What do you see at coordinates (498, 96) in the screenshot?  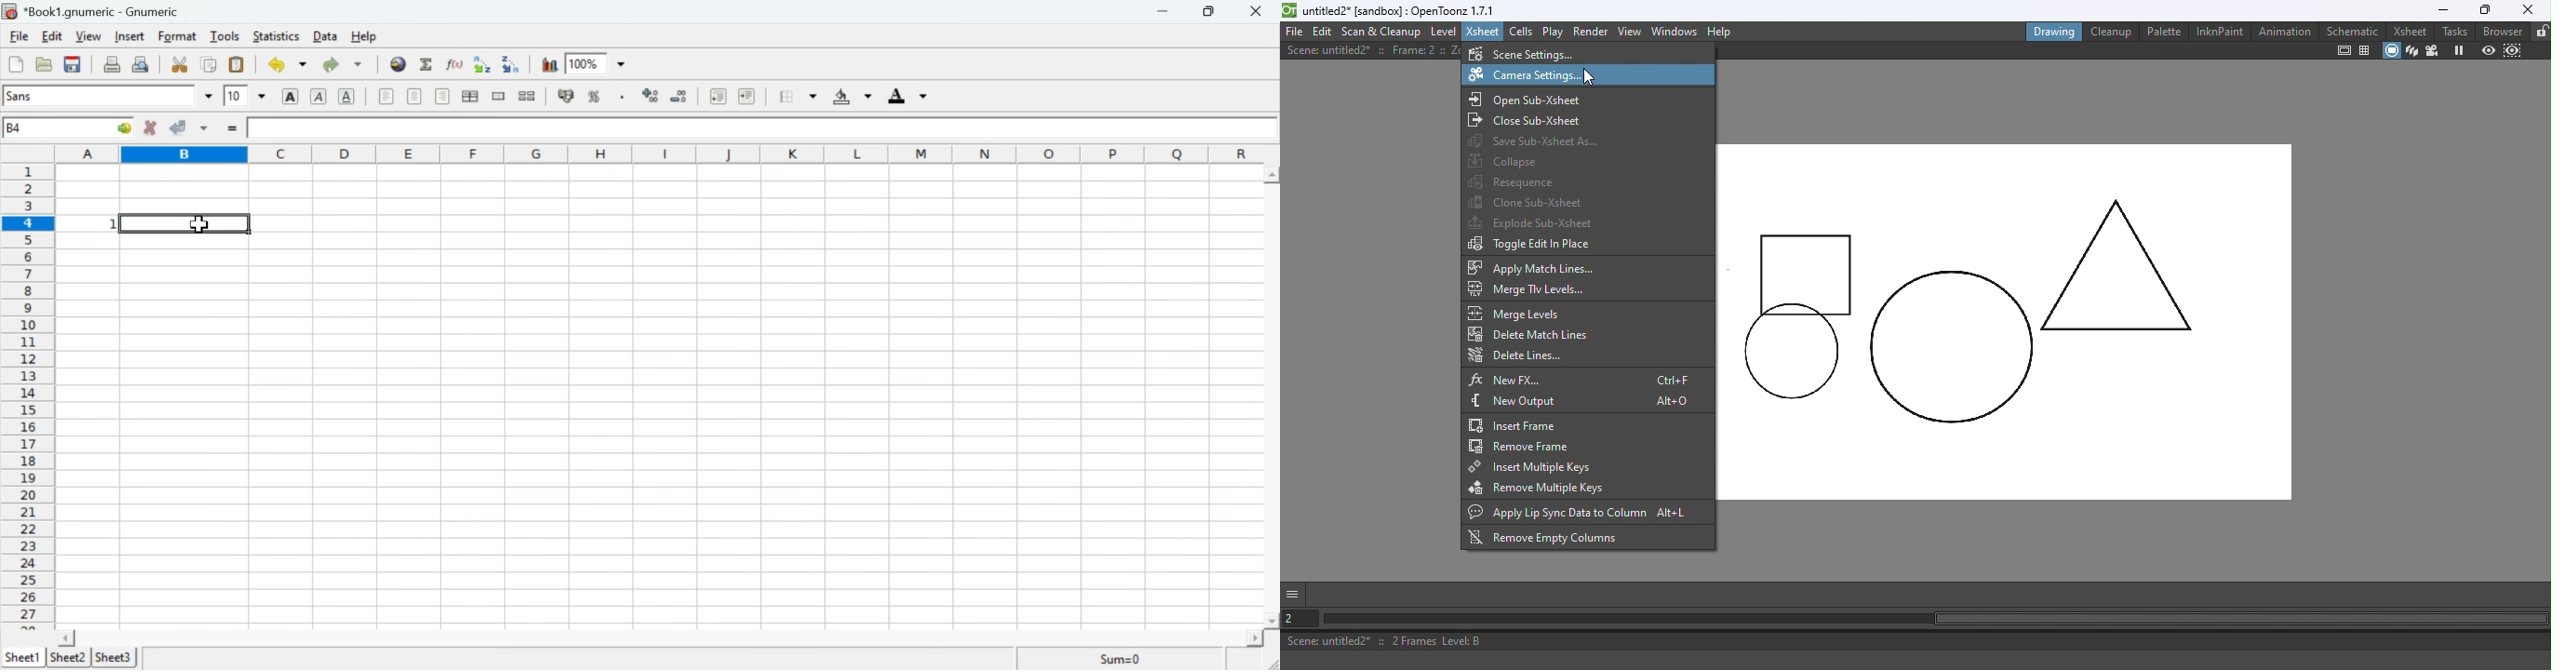 I see `Merge a range of cells` at bounding box center [498, 96].